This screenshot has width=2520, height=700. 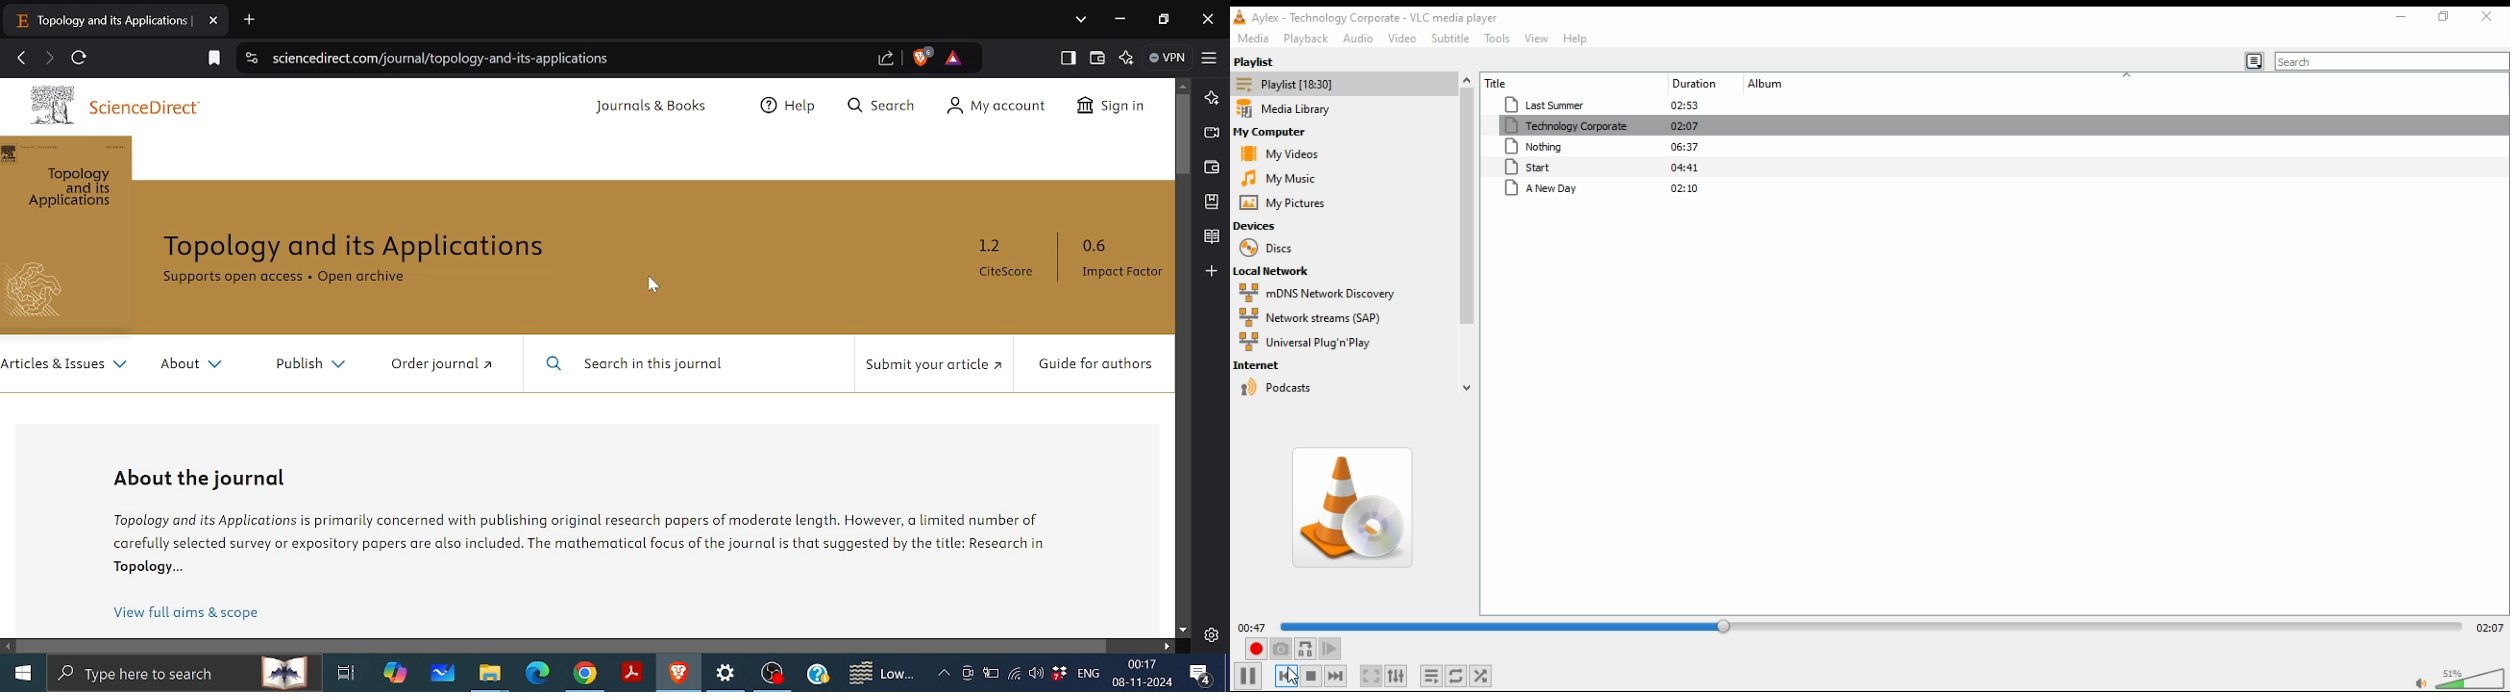 What do you see at coordinates (1305, 649) in the screenshot?
I see `loop between point A to point B continuously. Click to set point A` at bounding box center [1305, 649].